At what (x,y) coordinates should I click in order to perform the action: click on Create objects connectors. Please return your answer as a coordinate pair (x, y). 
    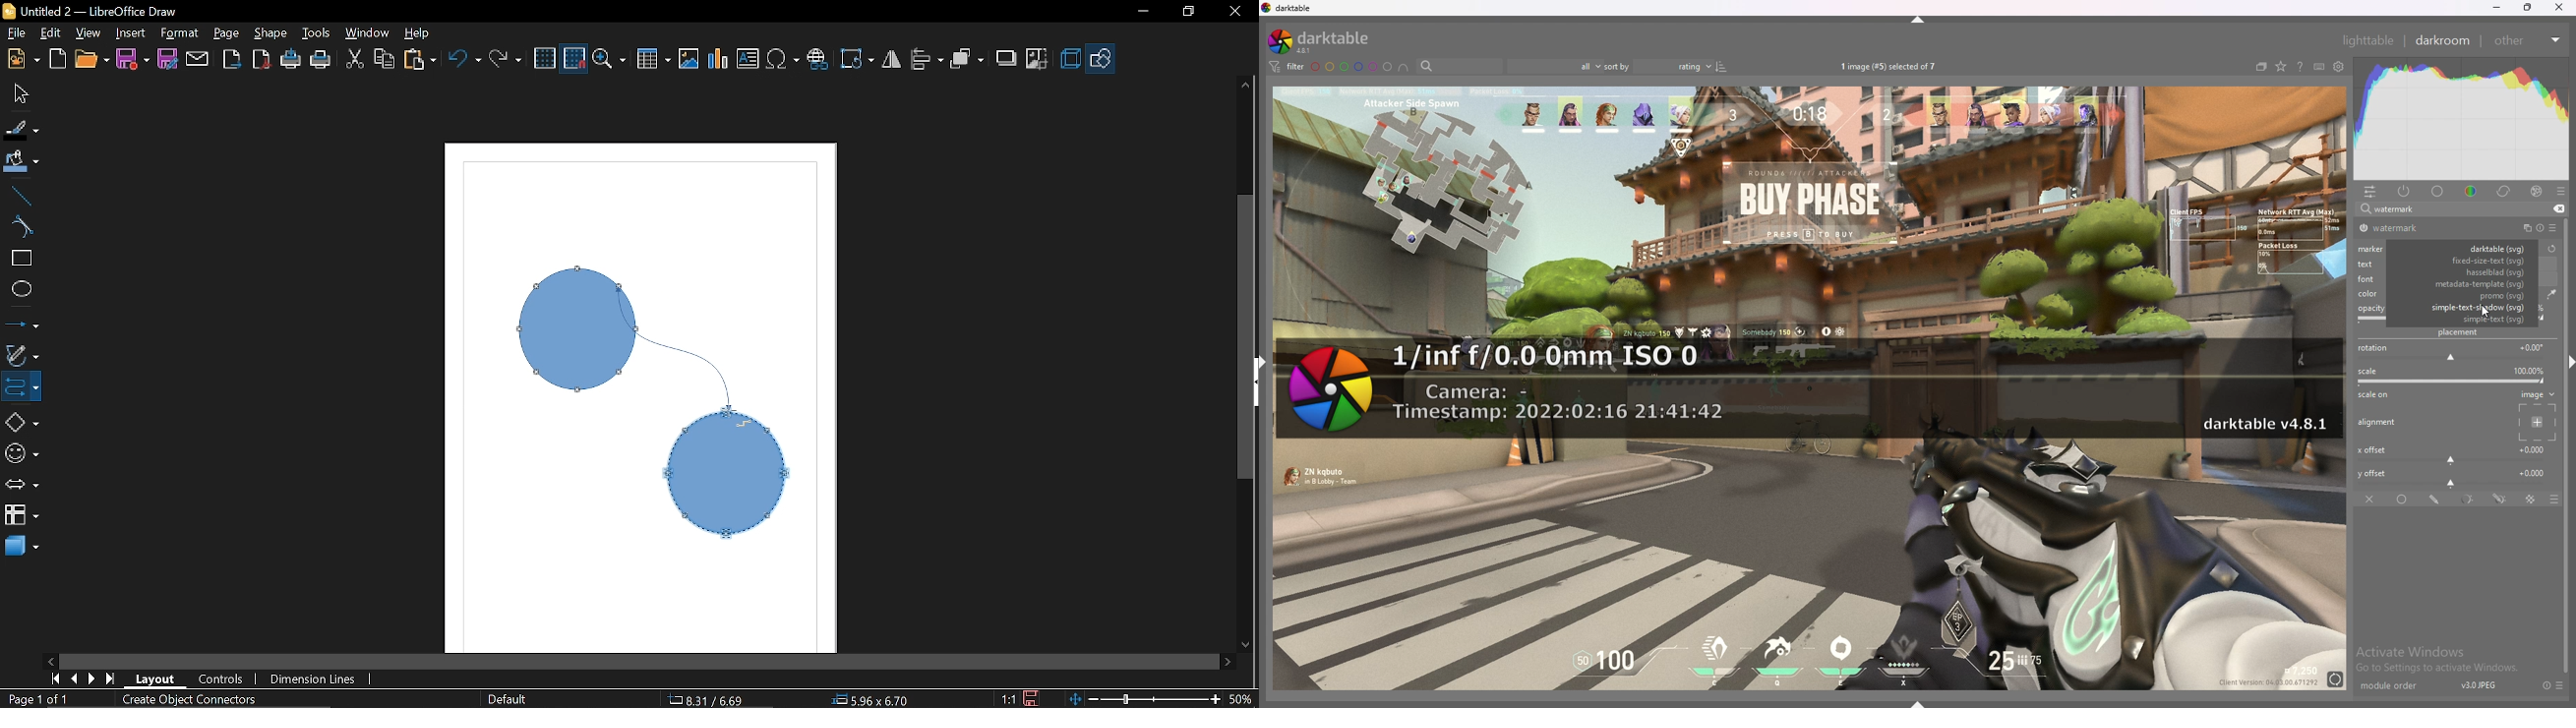
    Looking at the image, I should click on (189, 700).